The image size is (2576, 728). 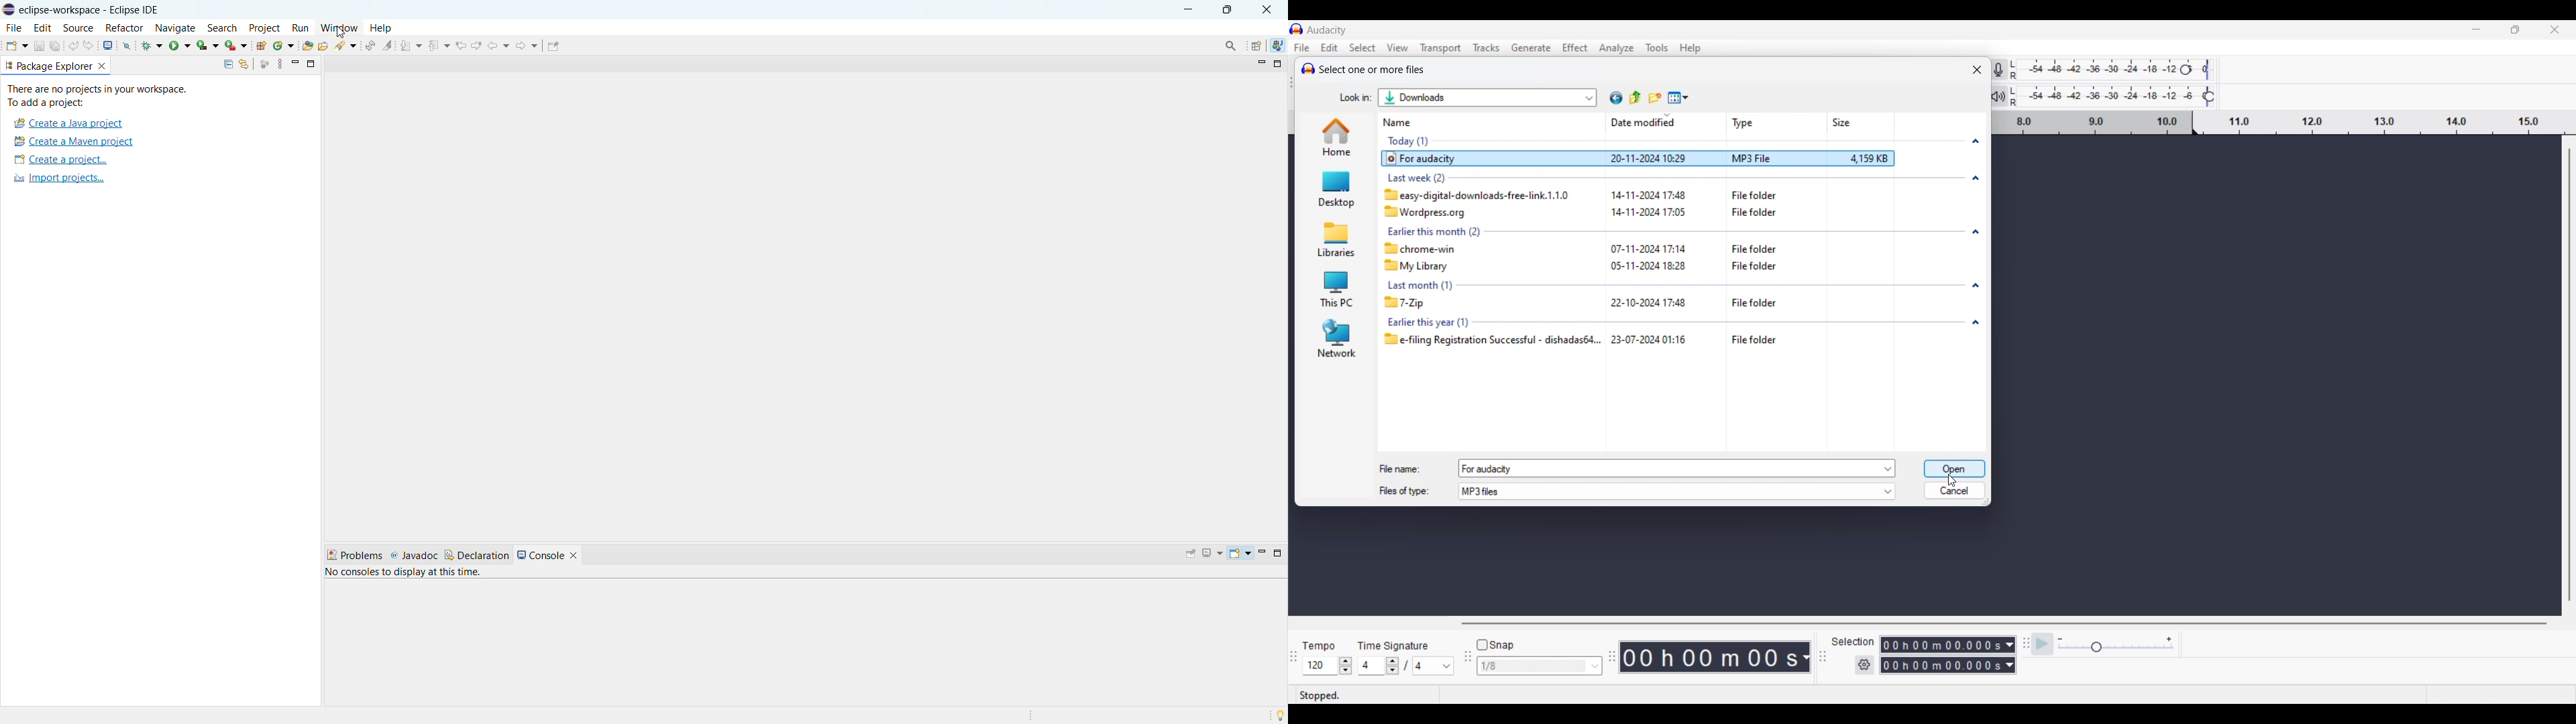 I want to click on Snap options, so click(x=1595, y=666).